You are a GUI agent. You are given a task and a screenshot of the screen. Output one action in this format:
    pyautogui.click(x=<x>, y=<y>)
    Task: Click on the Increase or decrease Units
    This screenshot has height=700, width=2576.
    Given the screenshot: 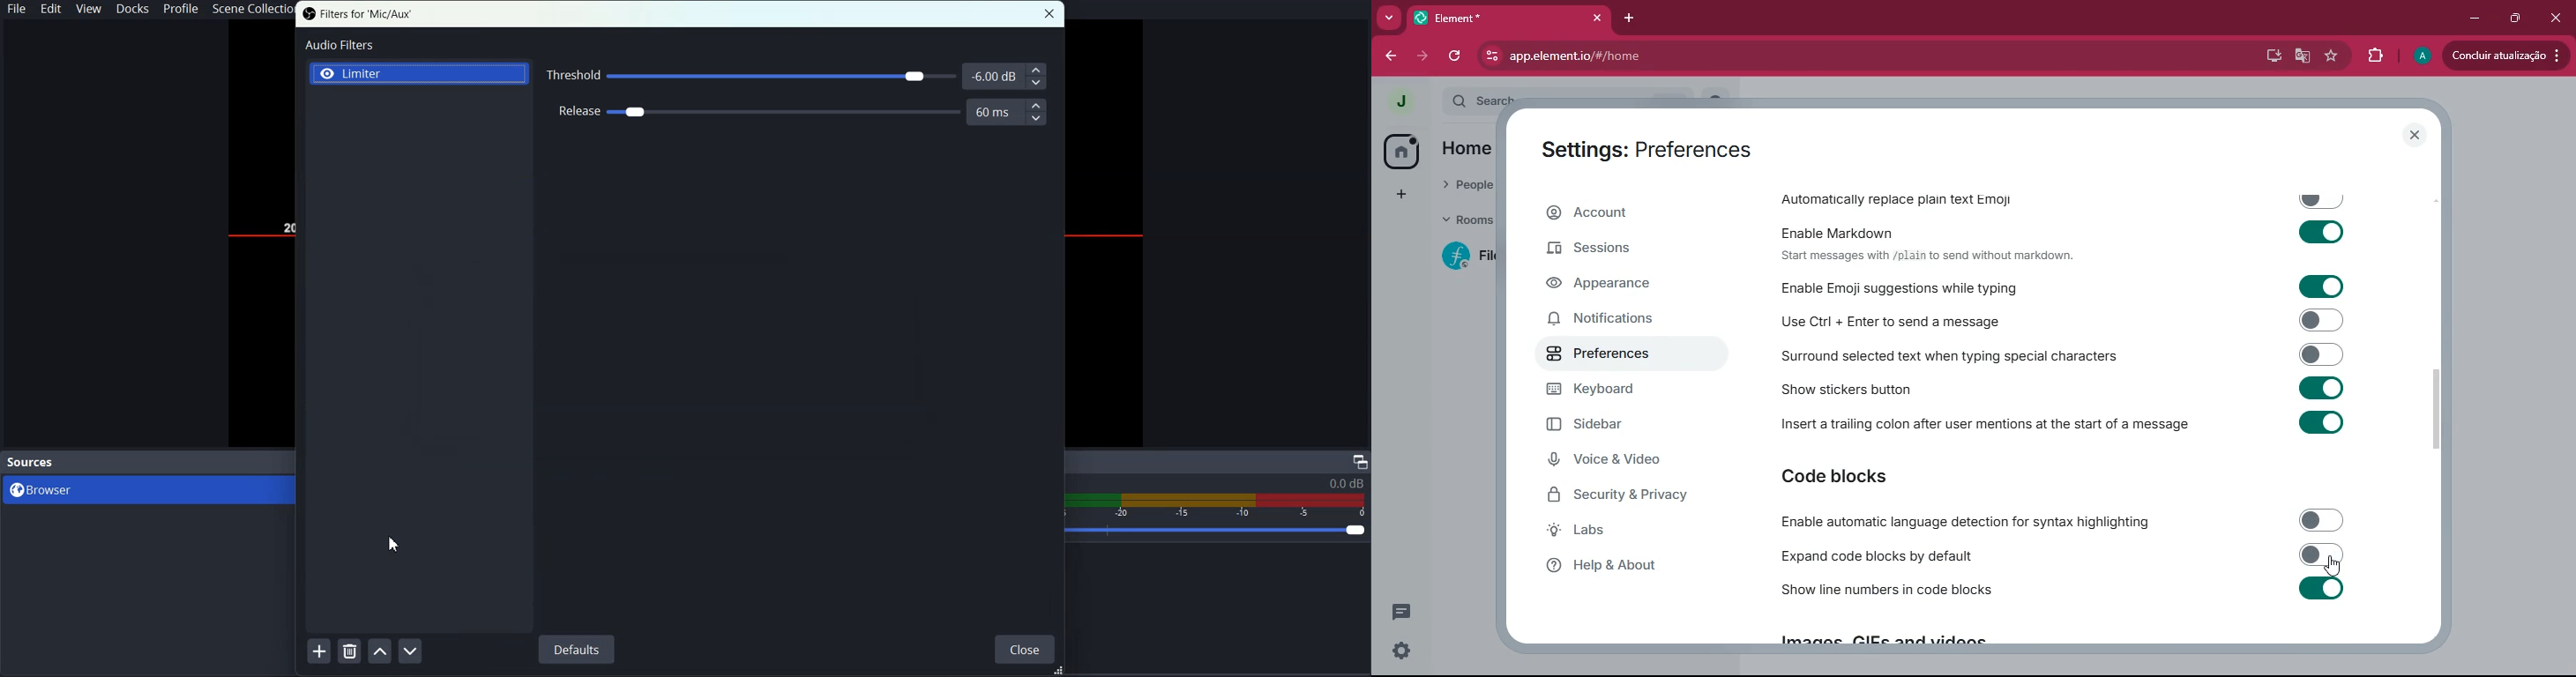 What is the action you would take?
    pyautogui.click(x=1036, y=75)
    